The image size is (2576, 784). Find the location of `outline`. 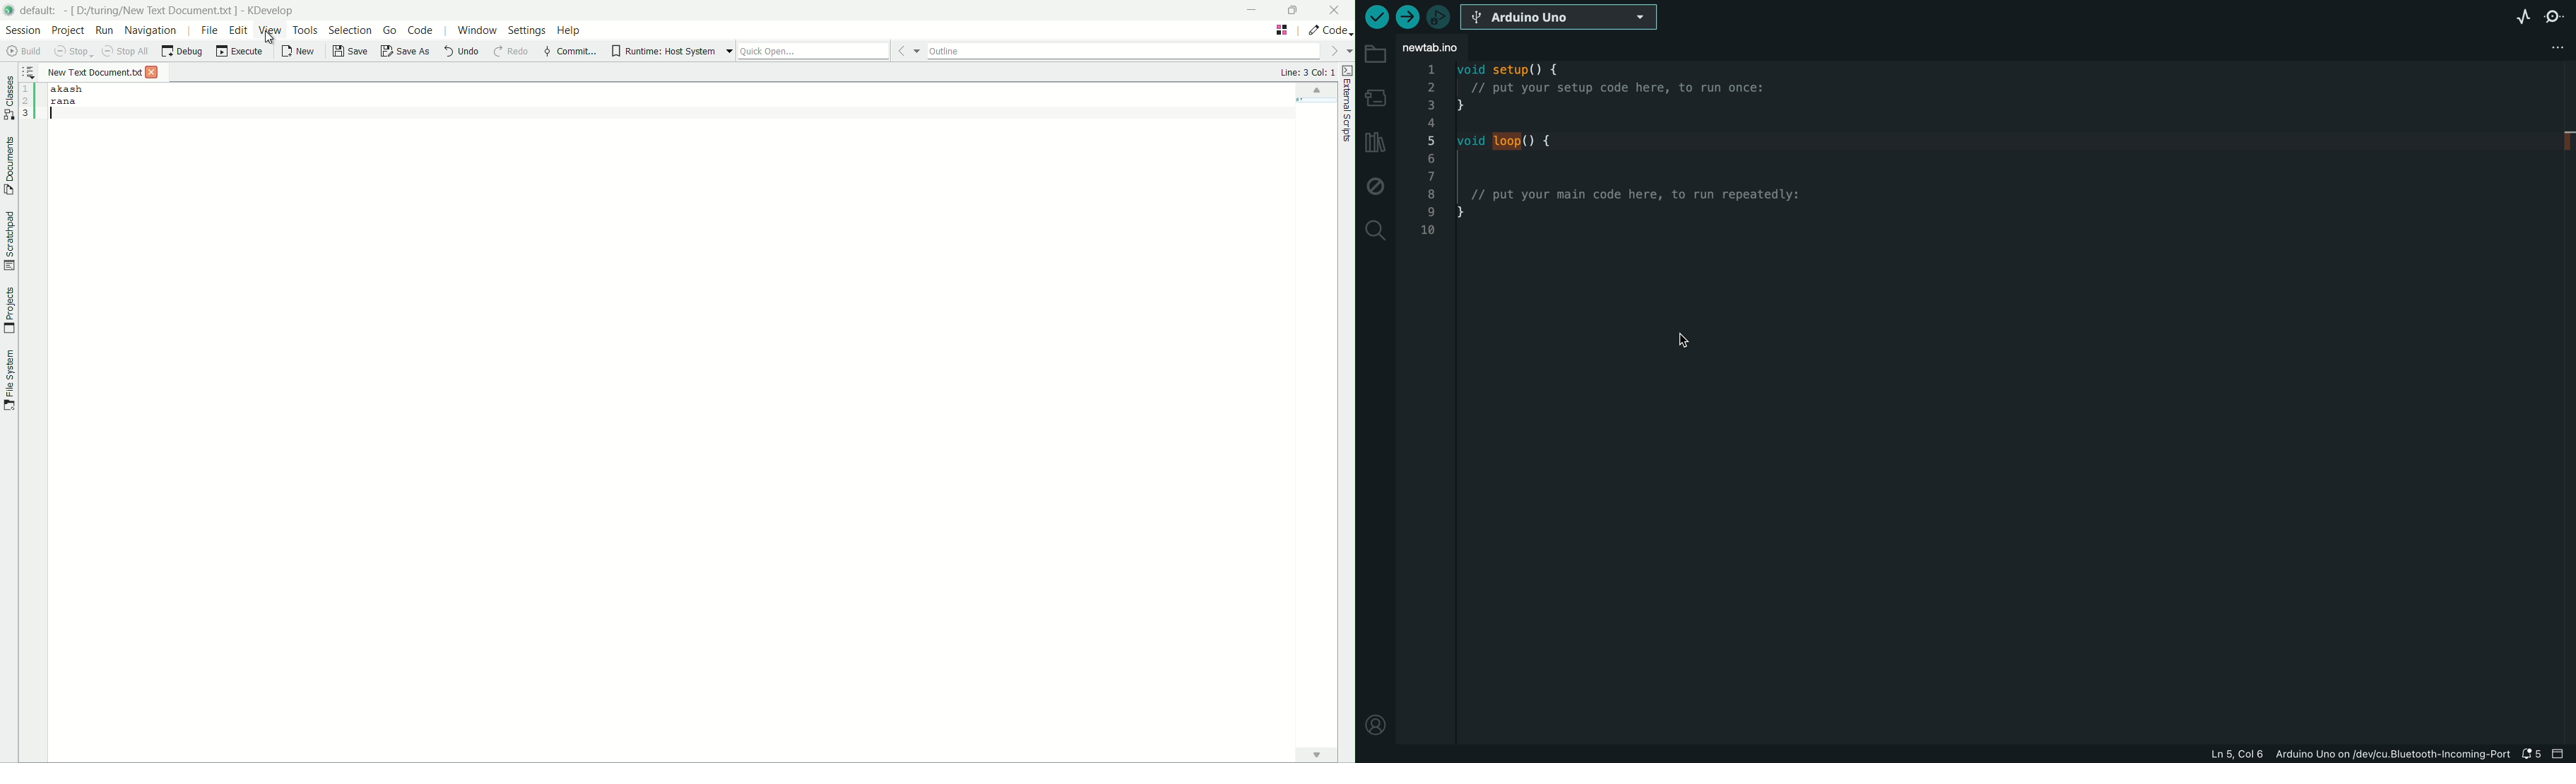

outline is located at coordinates (1124, 50).